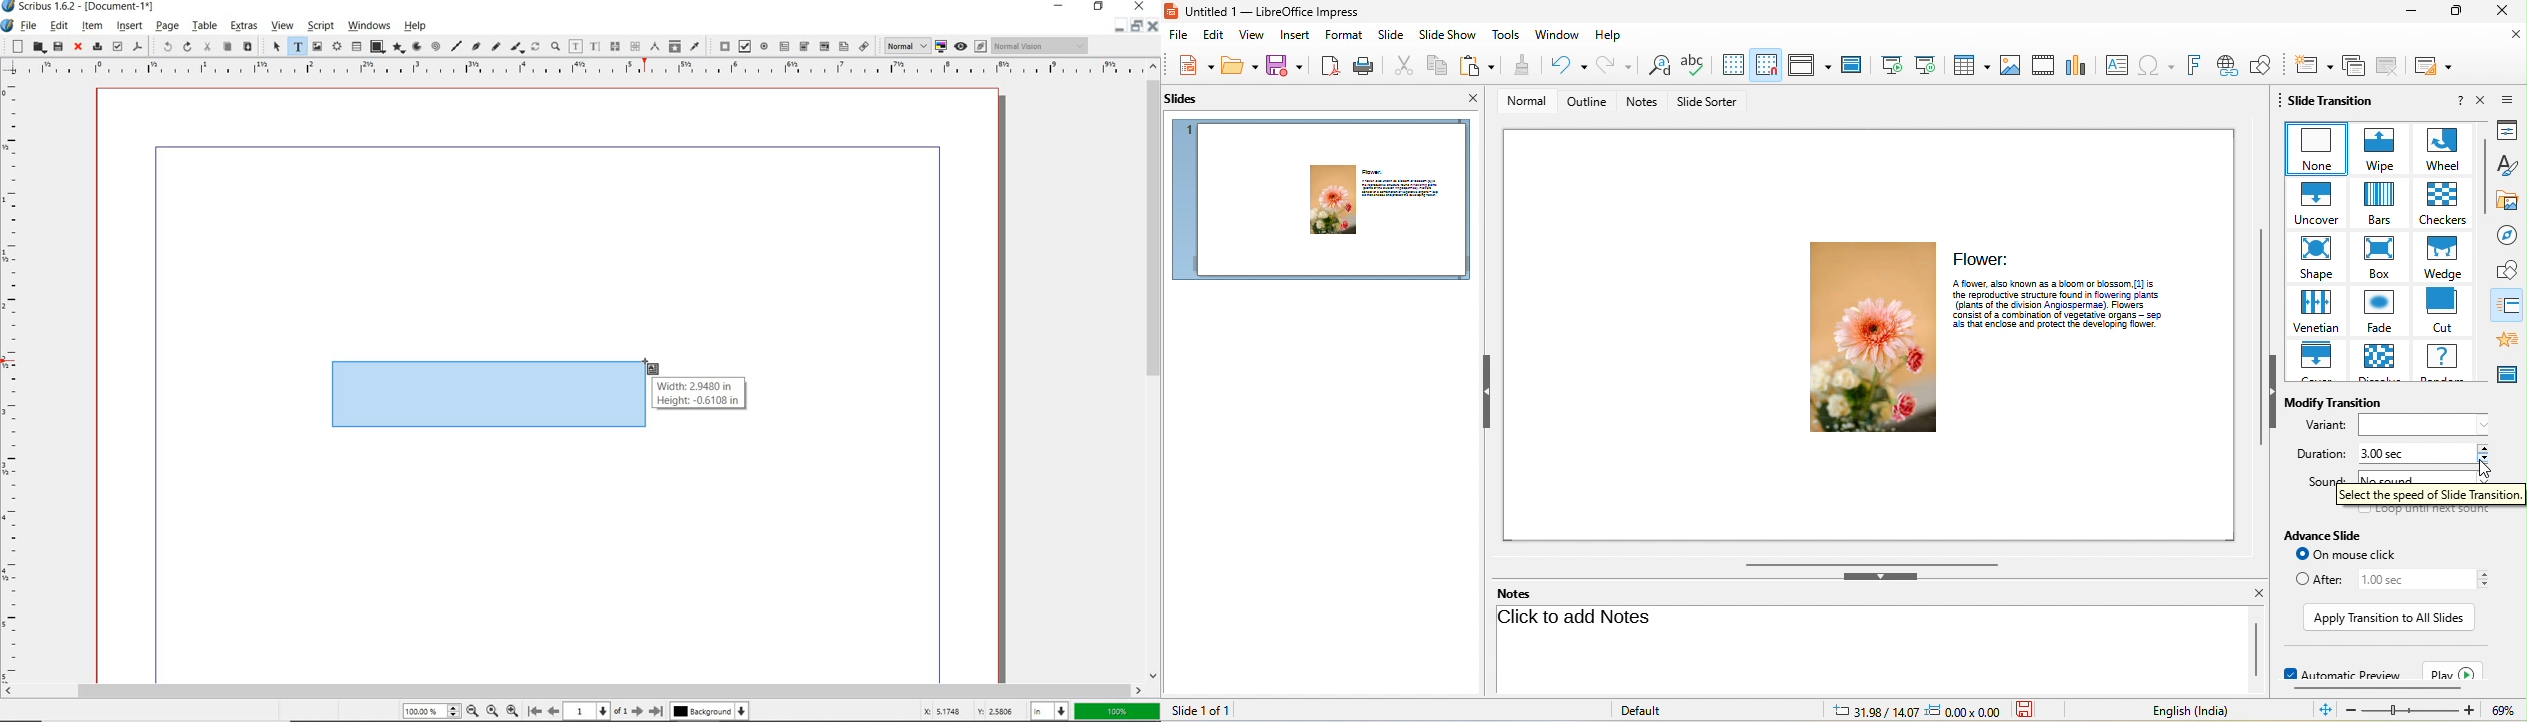 This screenshot has height=728, width=2548. Describe the element at coordinates (1616, 66) in the screenshot. I see `redo` at that location.